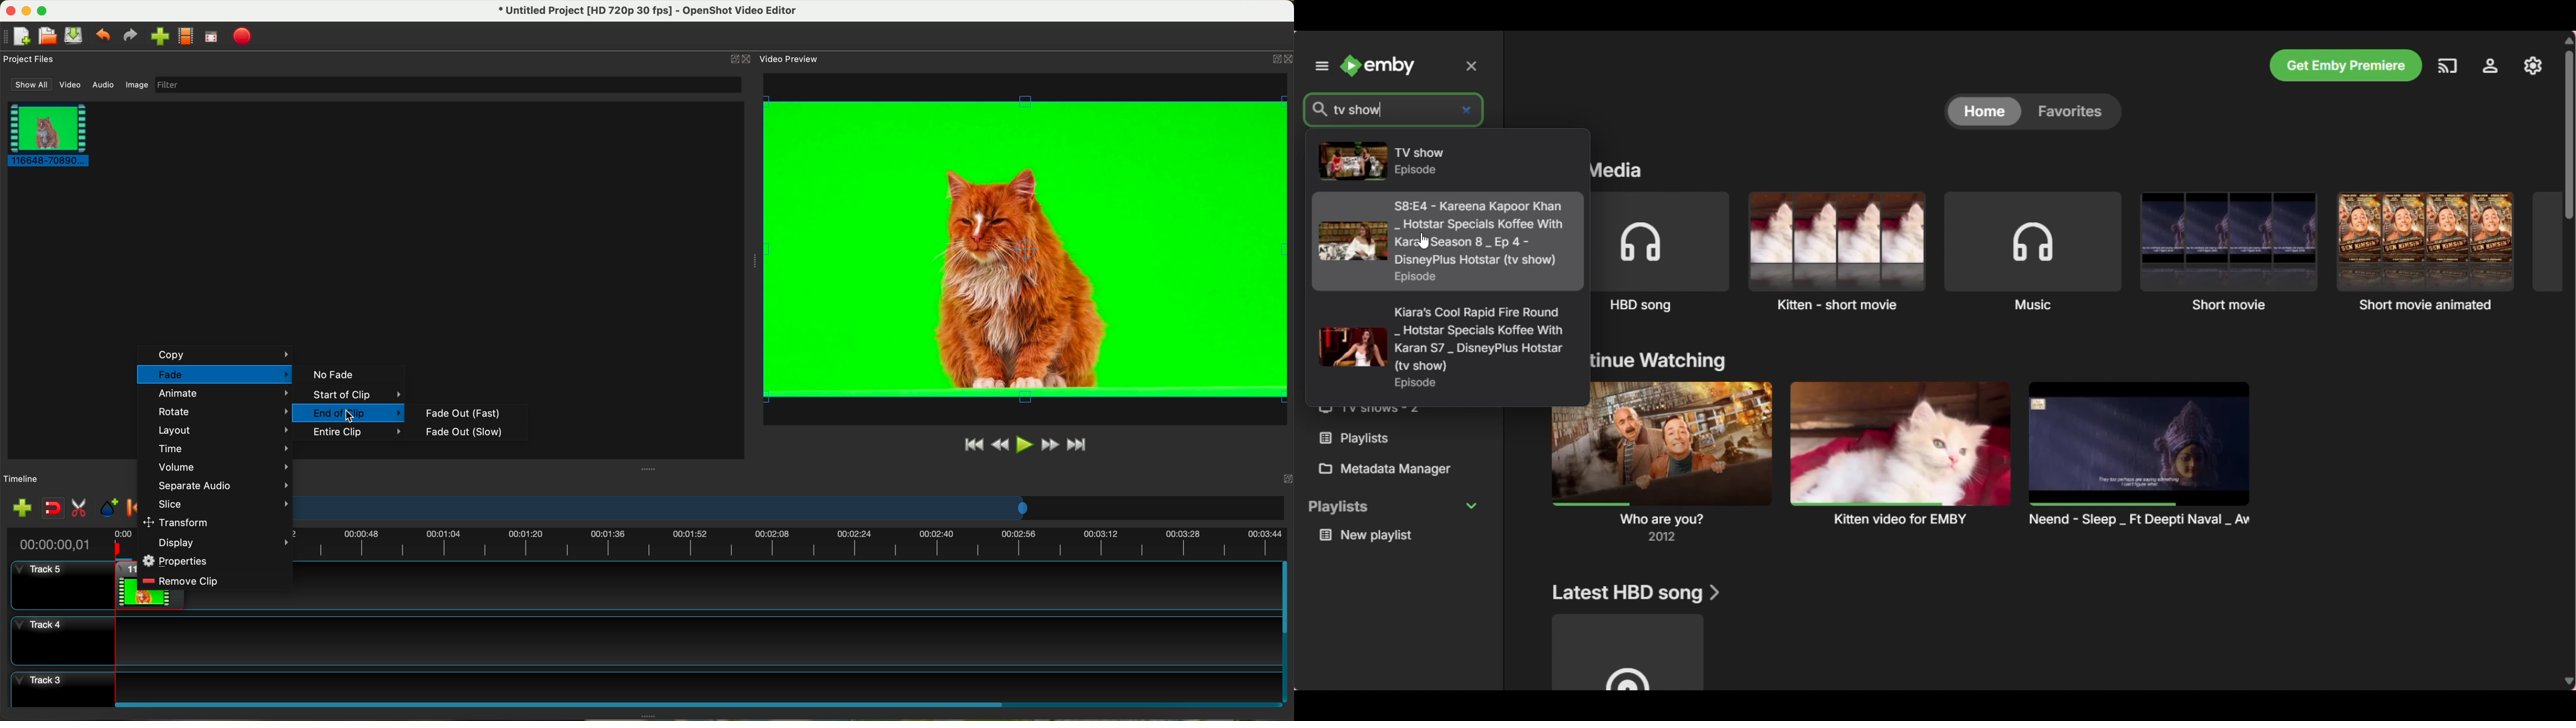  I want to click on fade out (slow), so click(466, 431).